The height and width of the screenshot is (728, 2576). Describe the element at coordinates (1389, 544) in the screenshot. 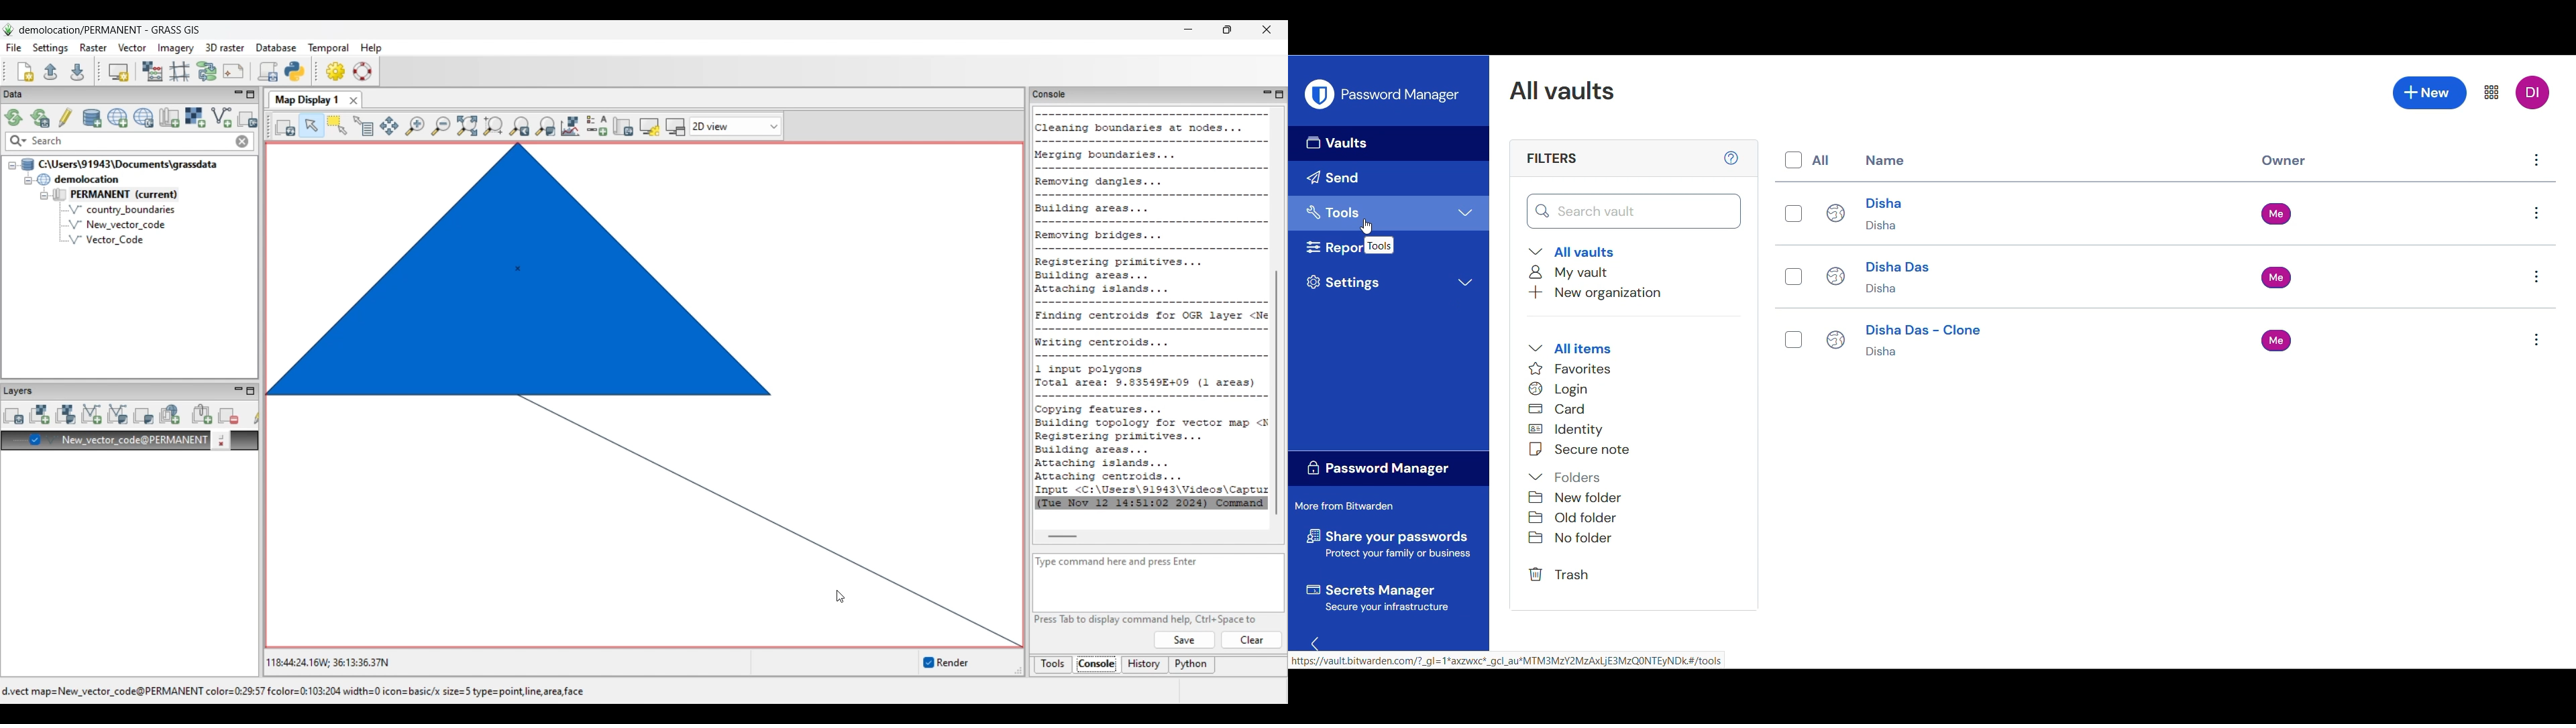

I see `Share your passwords` at that location.